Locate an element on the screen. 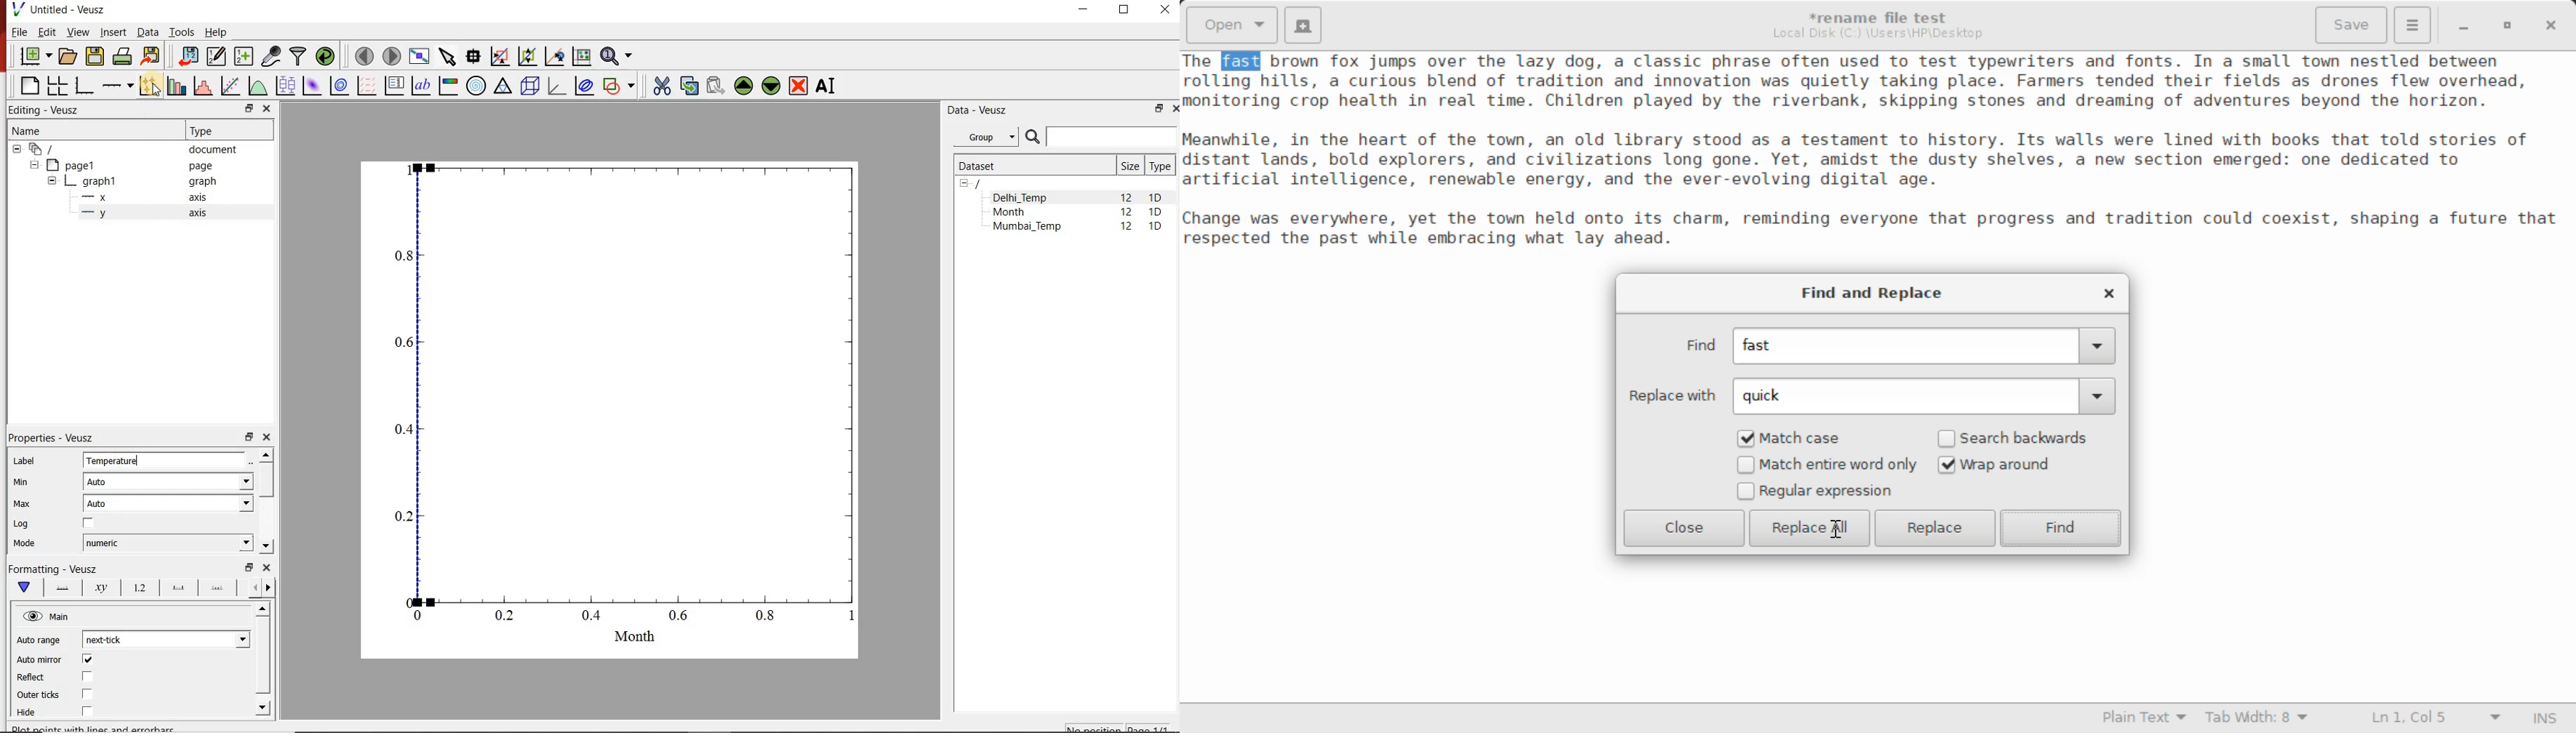  Auto is located at coordinates (169, 481).